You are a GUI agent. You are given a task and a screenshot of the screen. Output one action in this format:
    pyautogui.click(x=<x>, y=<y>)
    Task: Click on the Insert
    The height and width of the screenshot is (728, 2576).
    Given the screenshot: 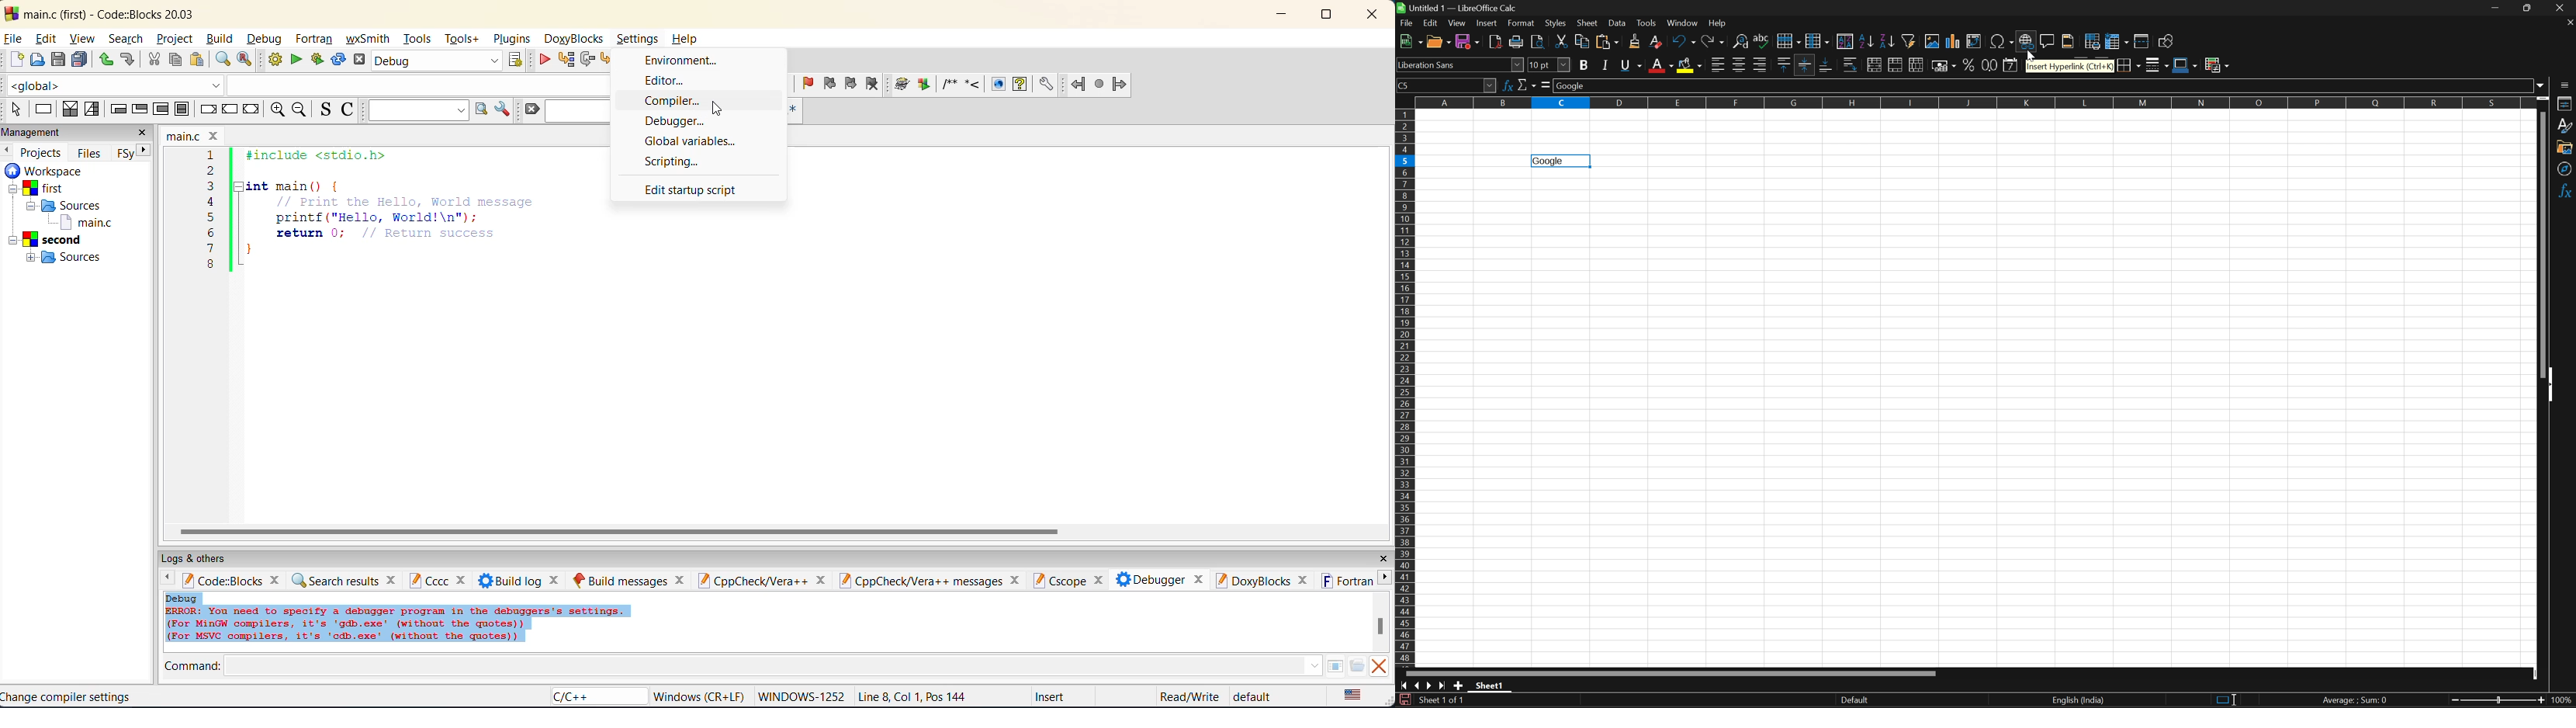 What is the action you would take?
    pyautogui.click(x=1488, y=23)
    